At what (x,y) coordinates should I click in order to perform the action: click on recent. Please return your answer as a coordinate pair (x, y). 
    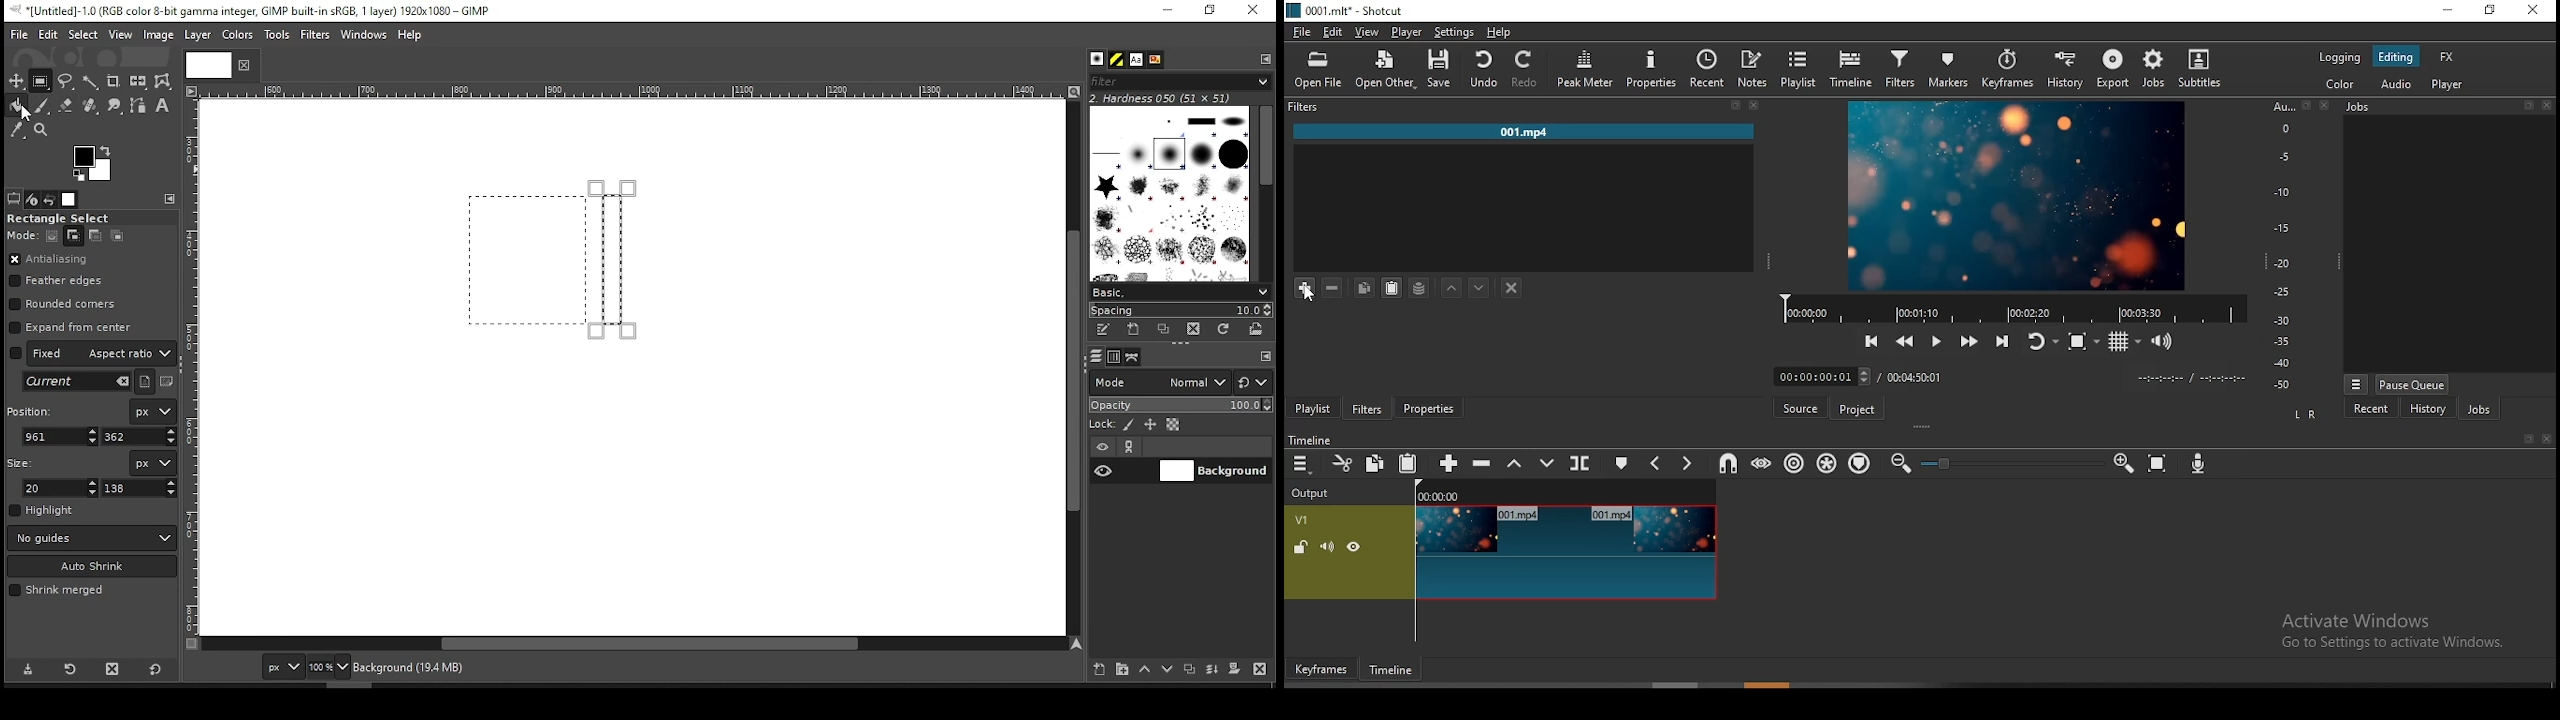
    Looking at the image, I should click on (1708, 68).